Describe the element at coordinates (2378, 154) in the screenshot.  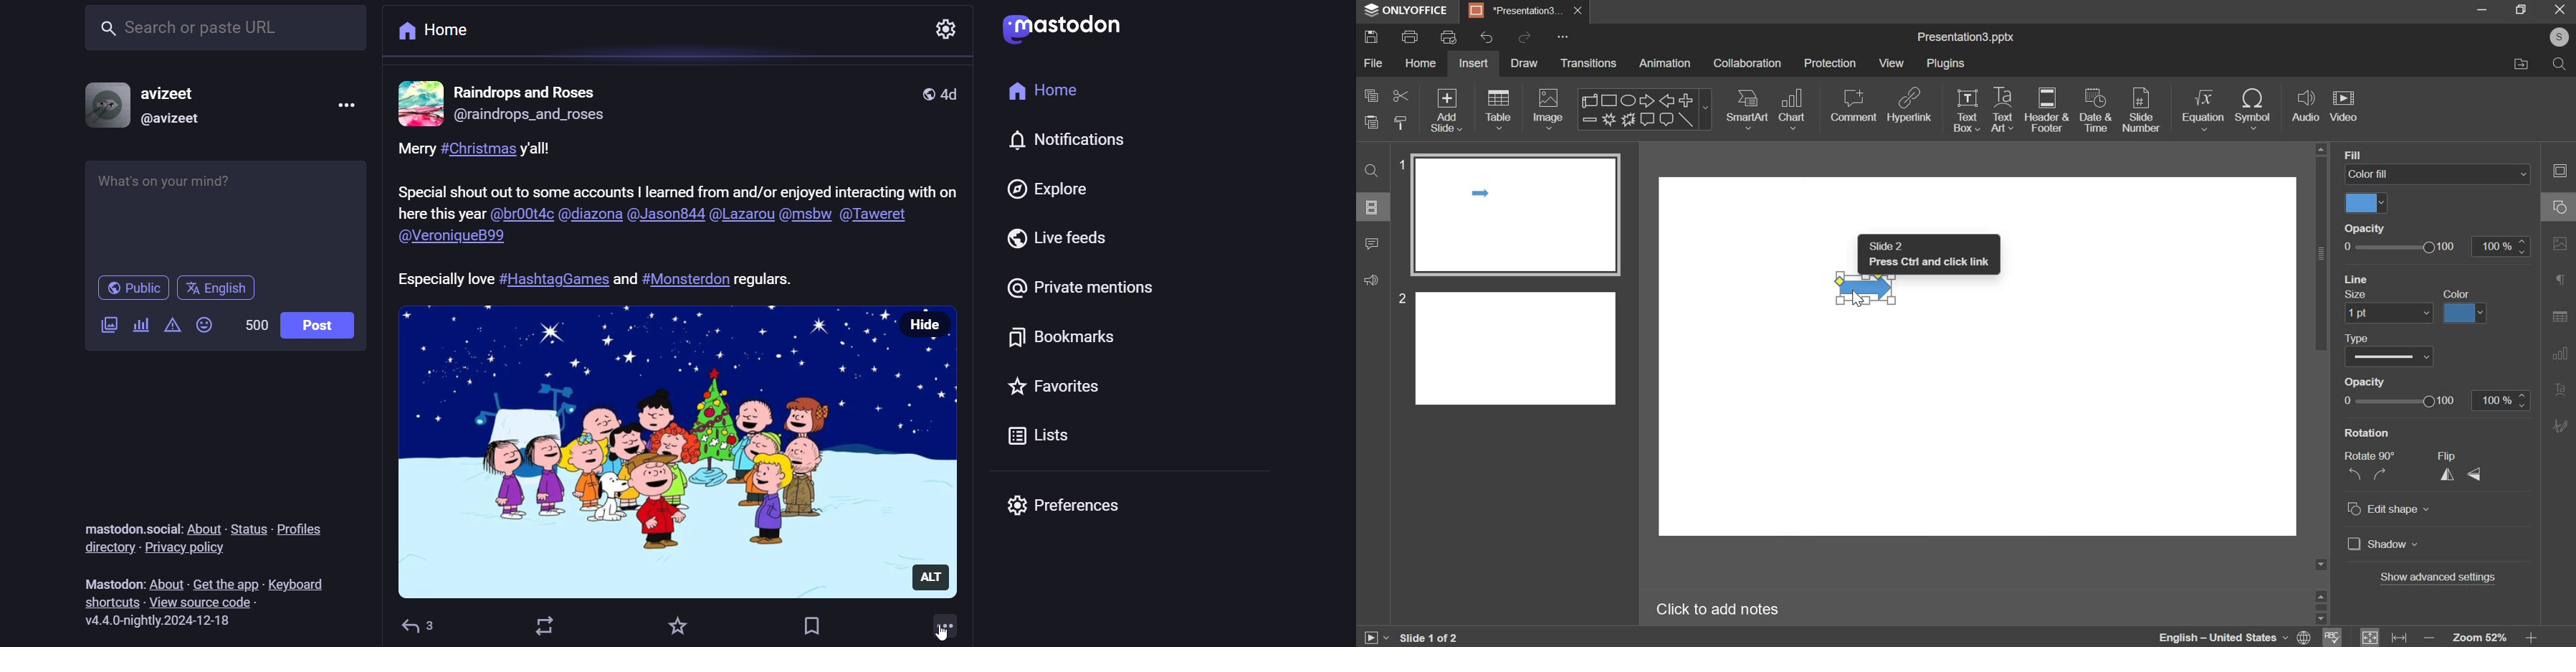
I see `background` at that location.